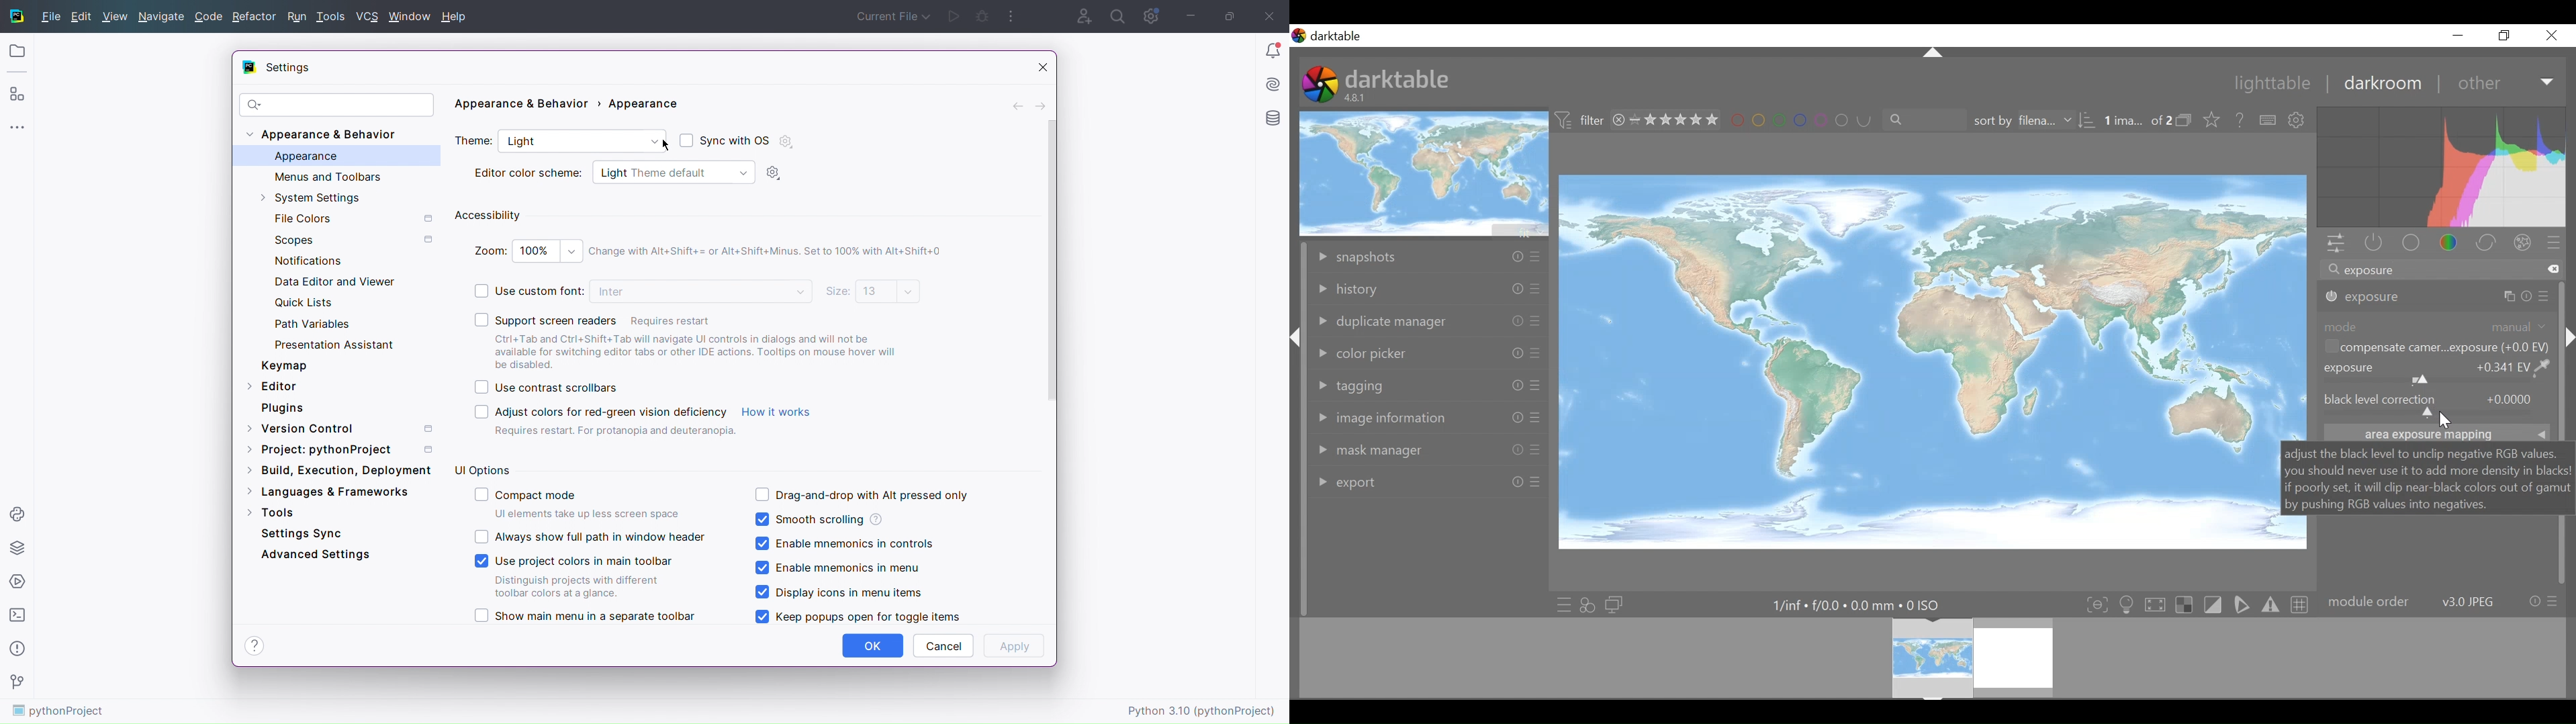  What do you see at coordinates (2340, 326) in the screenshot?
I see `mode` at bounding box center [2340, 326].